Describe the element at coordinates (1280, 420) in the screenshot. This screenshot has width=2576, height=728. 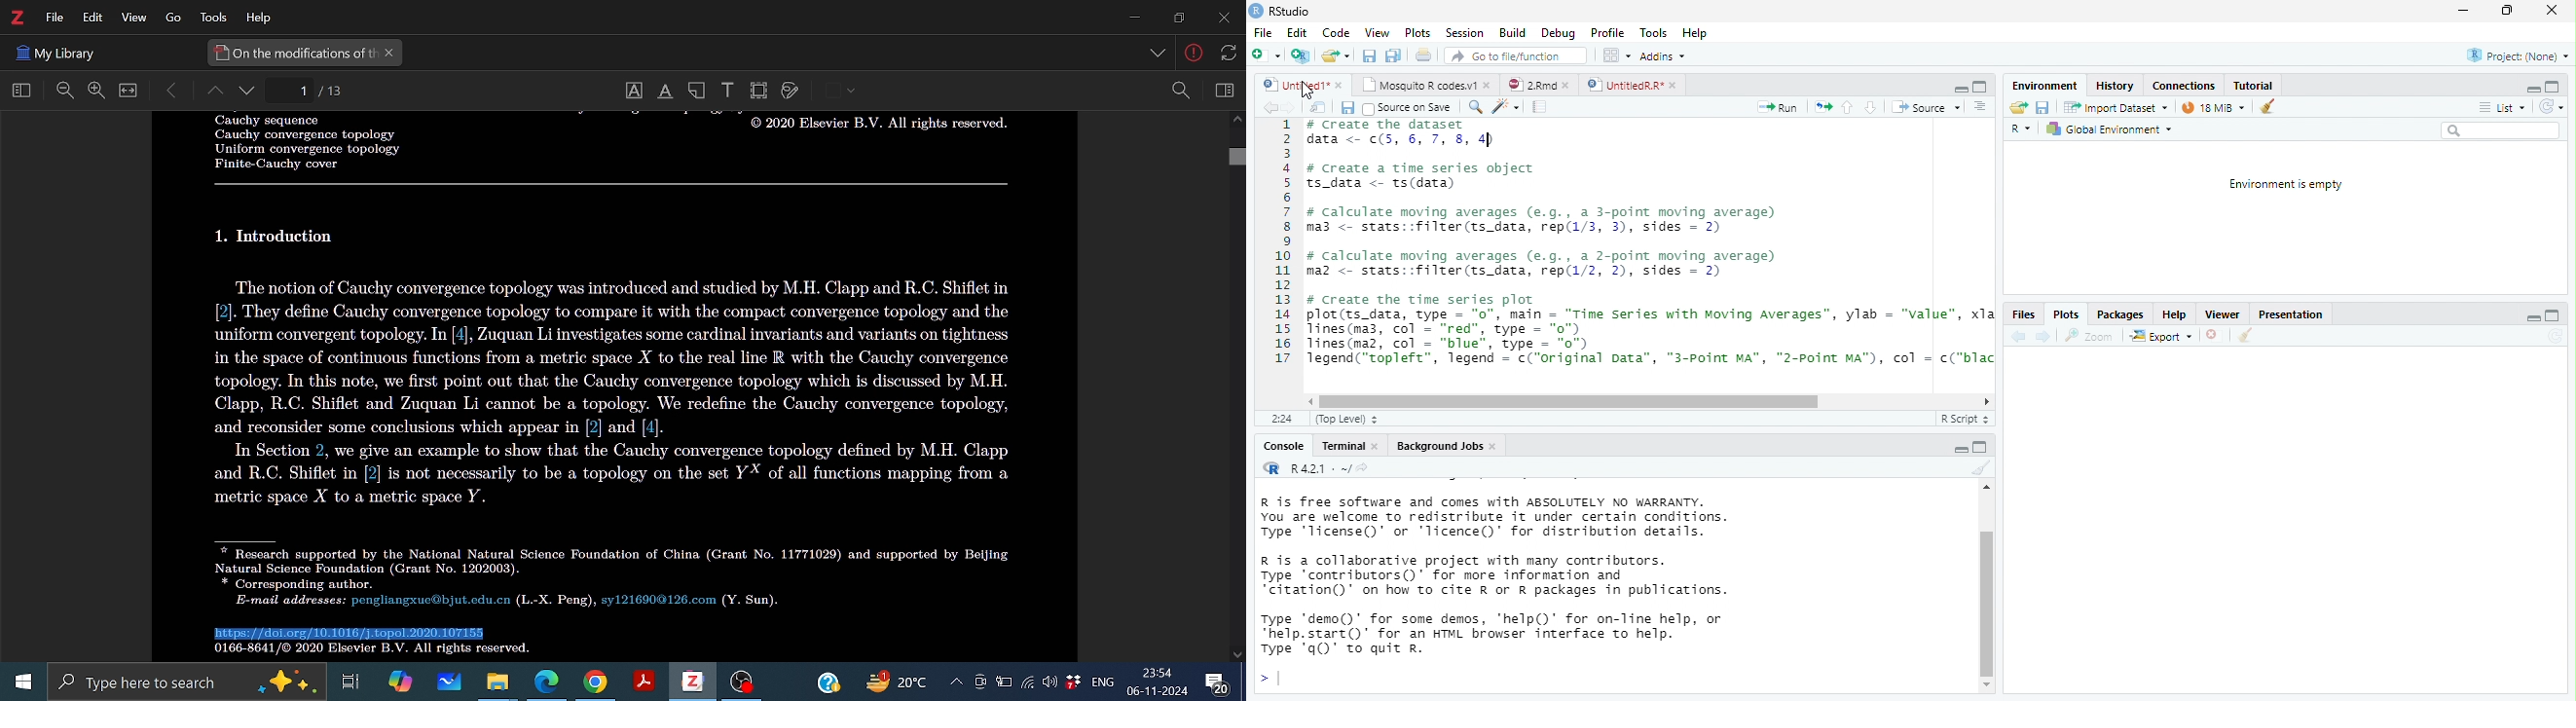
I see `2:24` at that location.